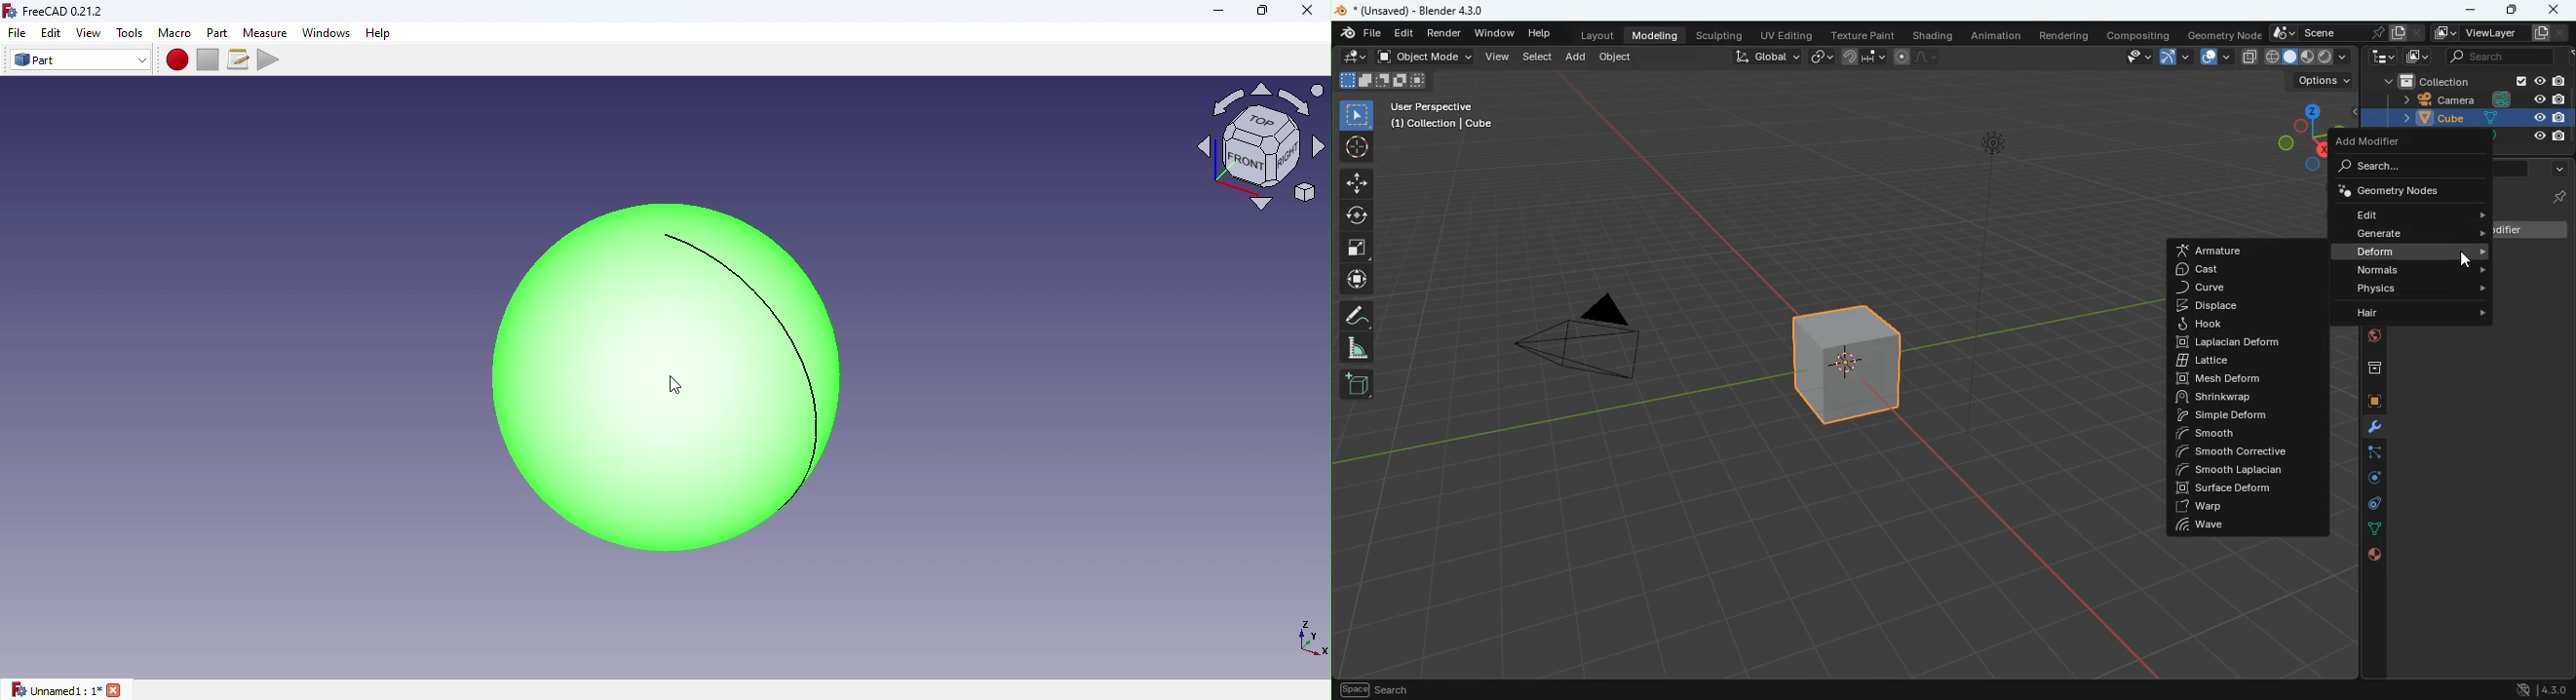 The image size is (2576, 700). I want to click on Navigation cube, so click(1260, 154).